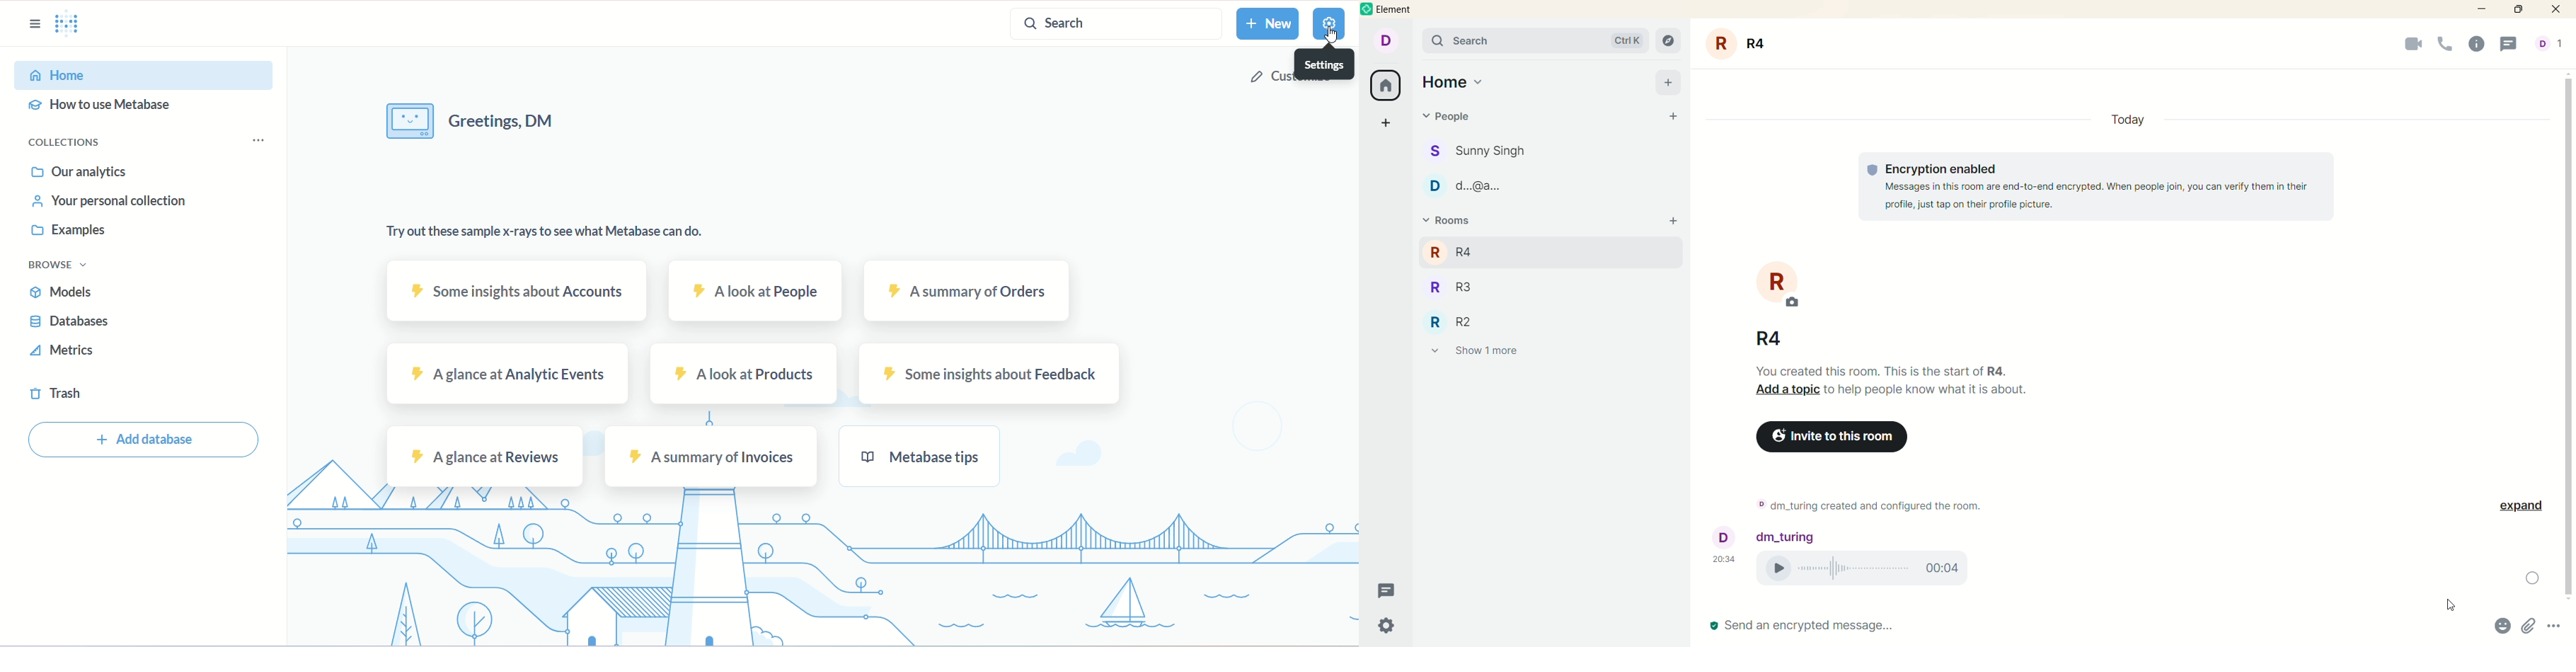 This screenshot has height=672, width=2576. What do you see at coordinates (1468, 250) in the screenshot?
I see `R4` at bounding box center [1468, 250].